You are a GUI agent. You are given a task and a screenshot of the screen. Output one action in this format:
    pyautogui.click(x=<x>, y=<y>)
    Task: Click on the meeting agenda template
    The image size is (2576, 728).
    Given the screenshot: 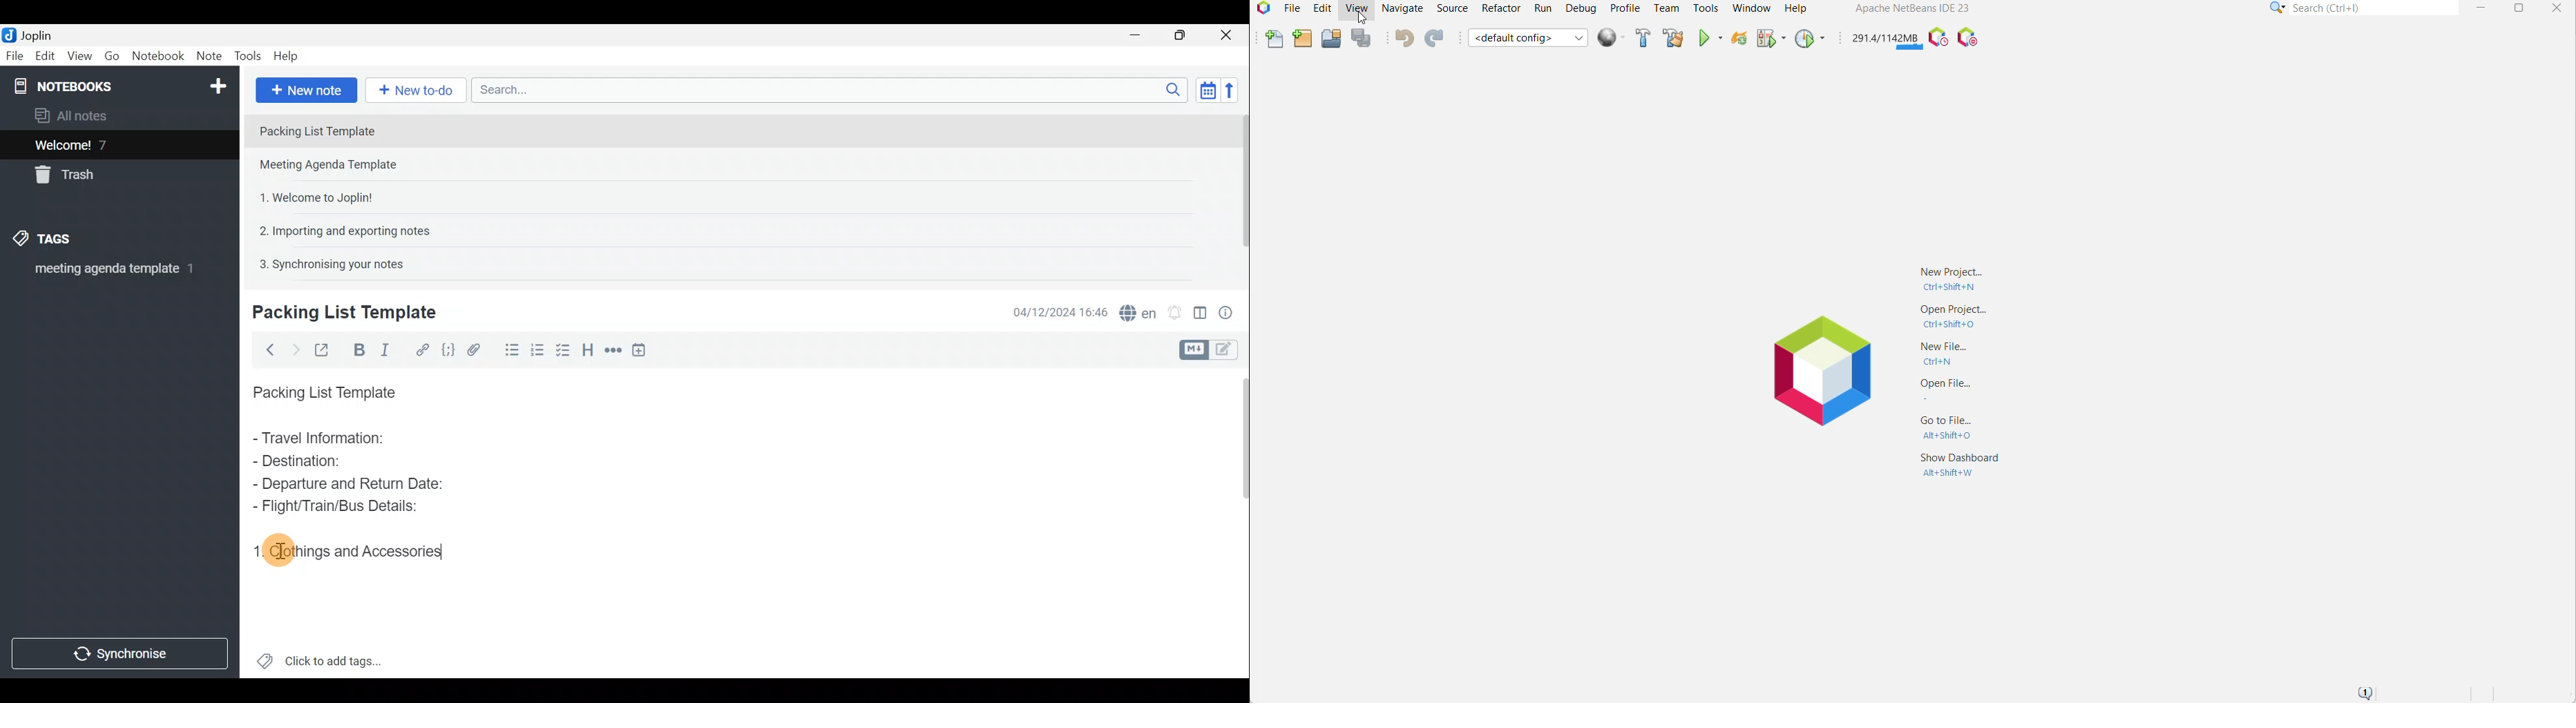 What is the action you would take?
    pyautogui.click(x=112, y=273)
    